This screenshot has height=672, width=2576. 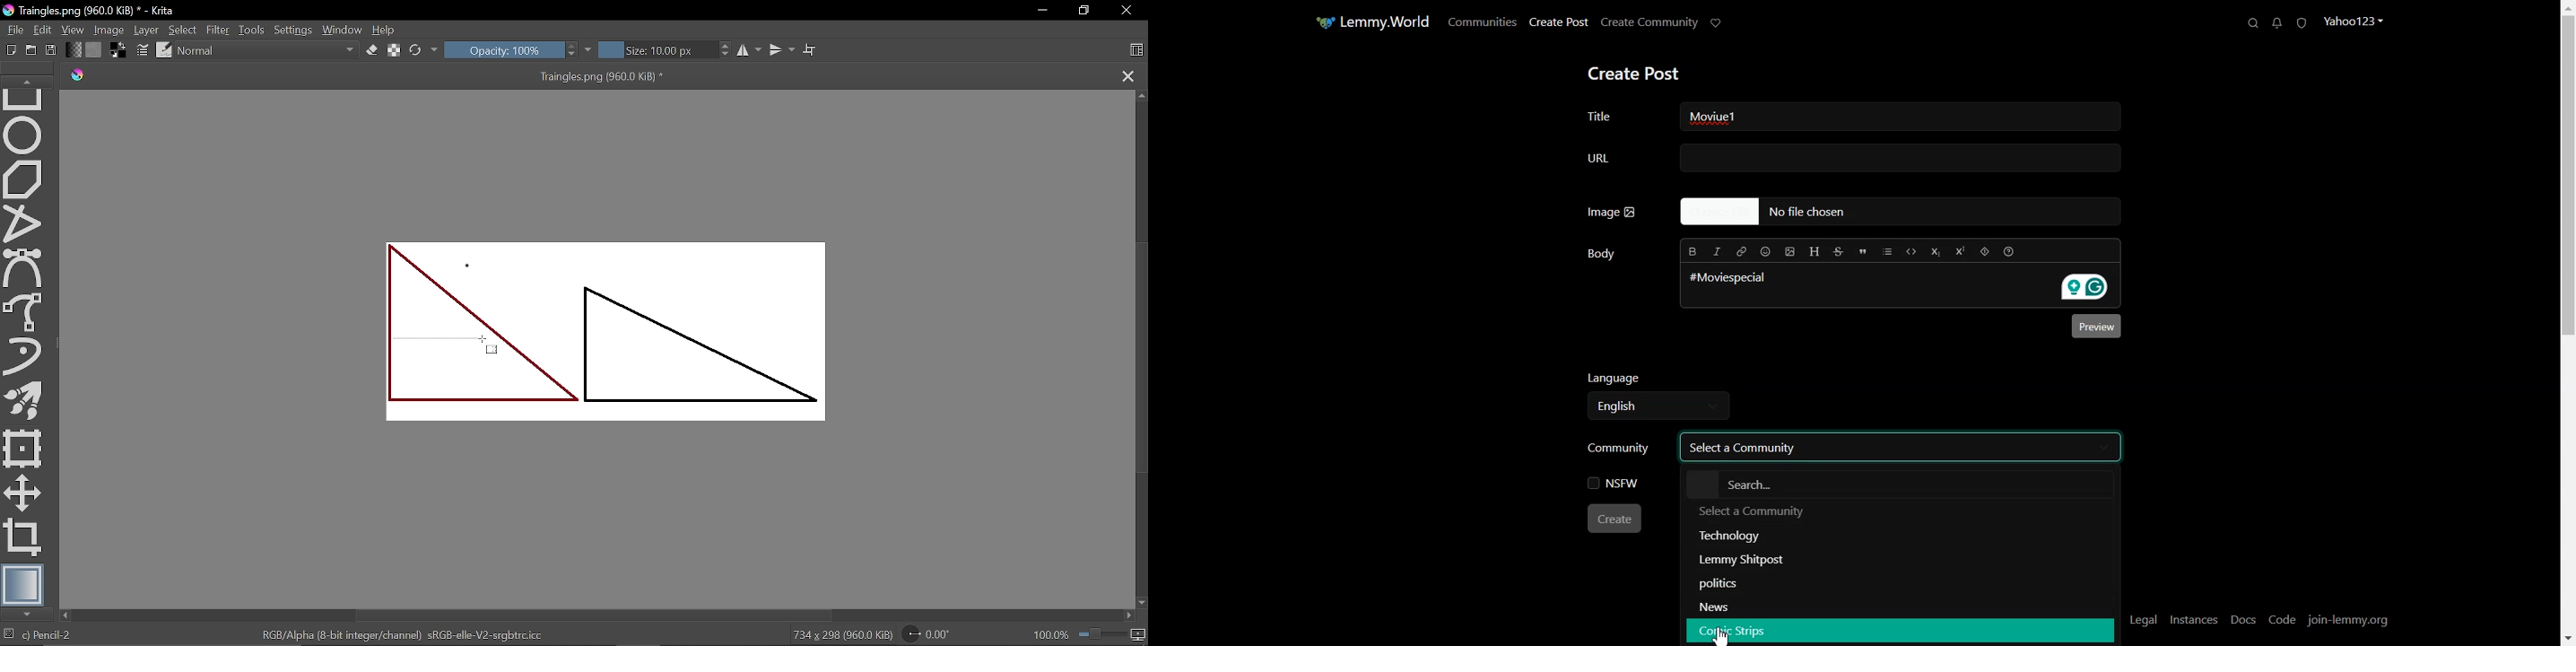 What do you see at coordinates (26, 312) in the screenshot?
I see `Freehand path tool` at bounding box center [26, 312].